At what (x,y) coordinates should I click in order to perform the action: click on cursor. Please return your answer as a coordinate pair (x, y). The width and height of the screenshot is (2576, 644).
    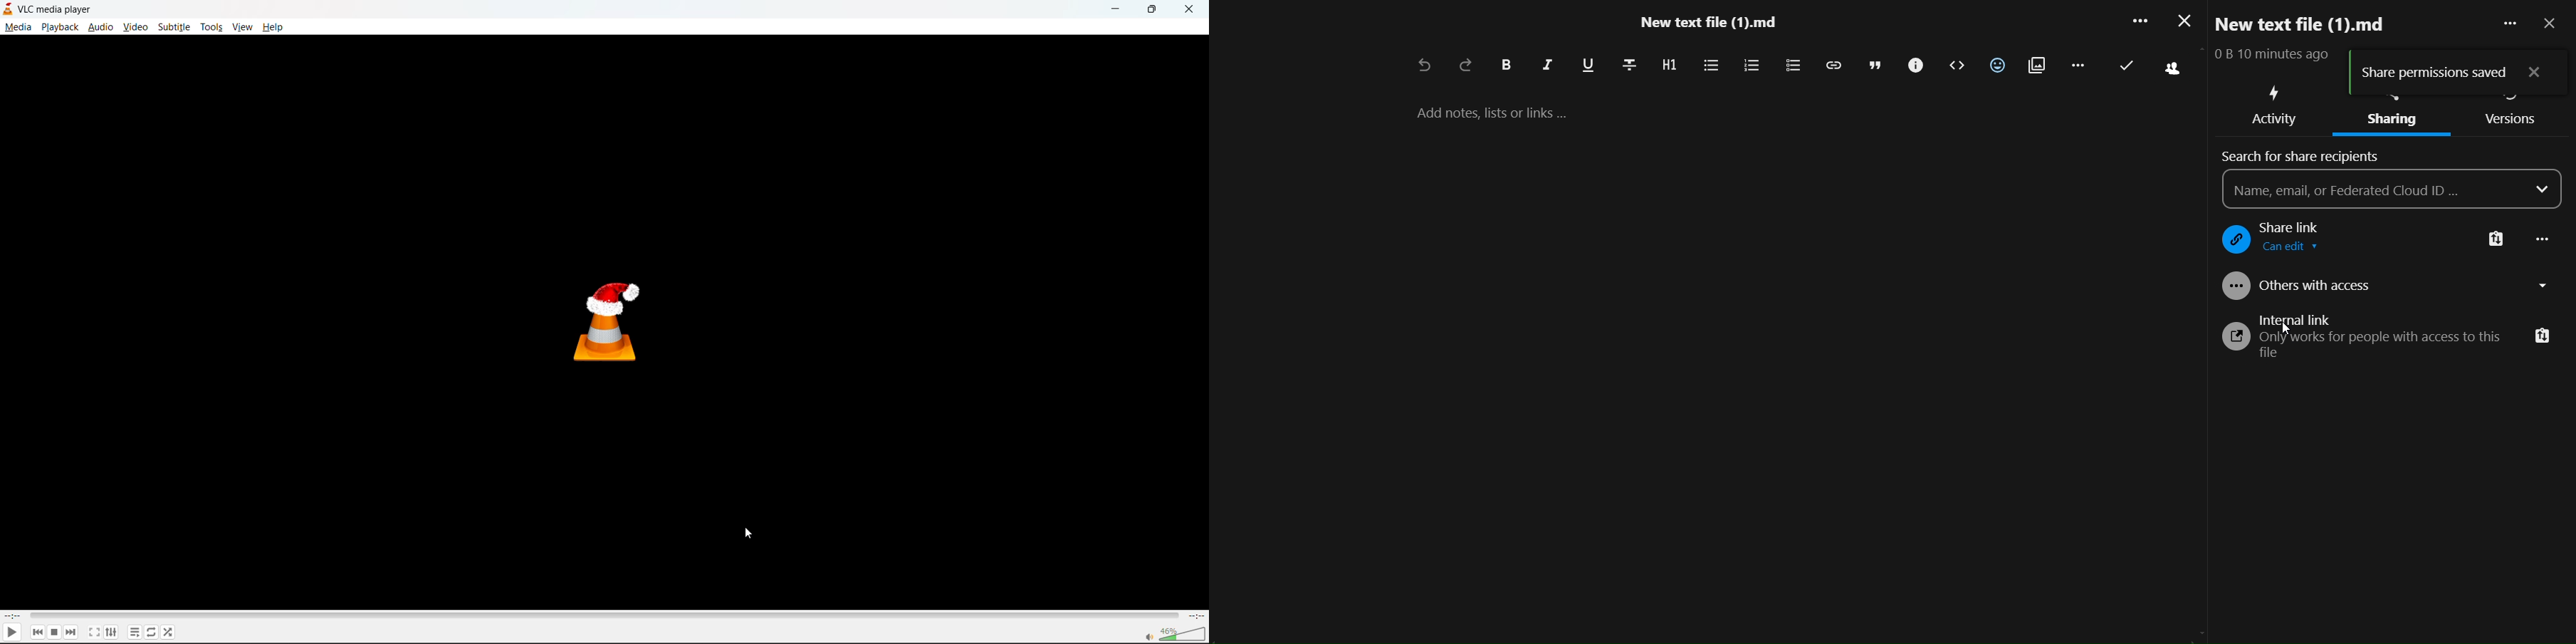
    Looking at the image, I should click on (2289, 329).